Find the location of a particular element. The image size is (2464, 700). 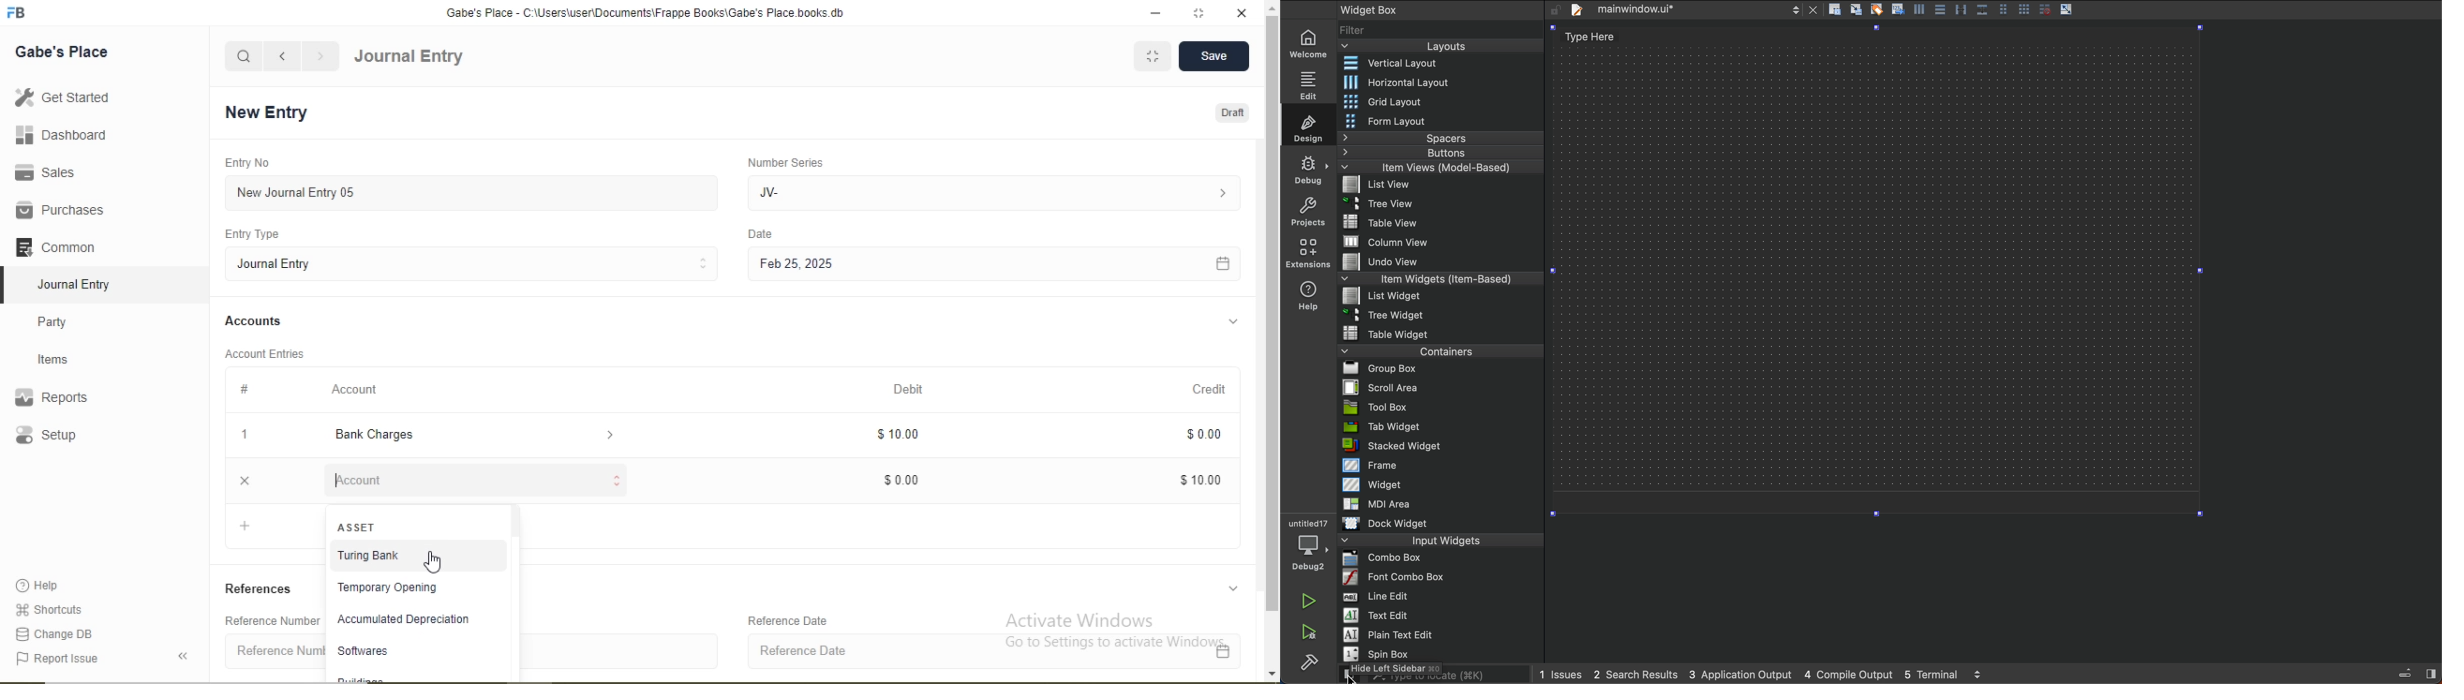

welcome is located at coordinates (1309, 41).